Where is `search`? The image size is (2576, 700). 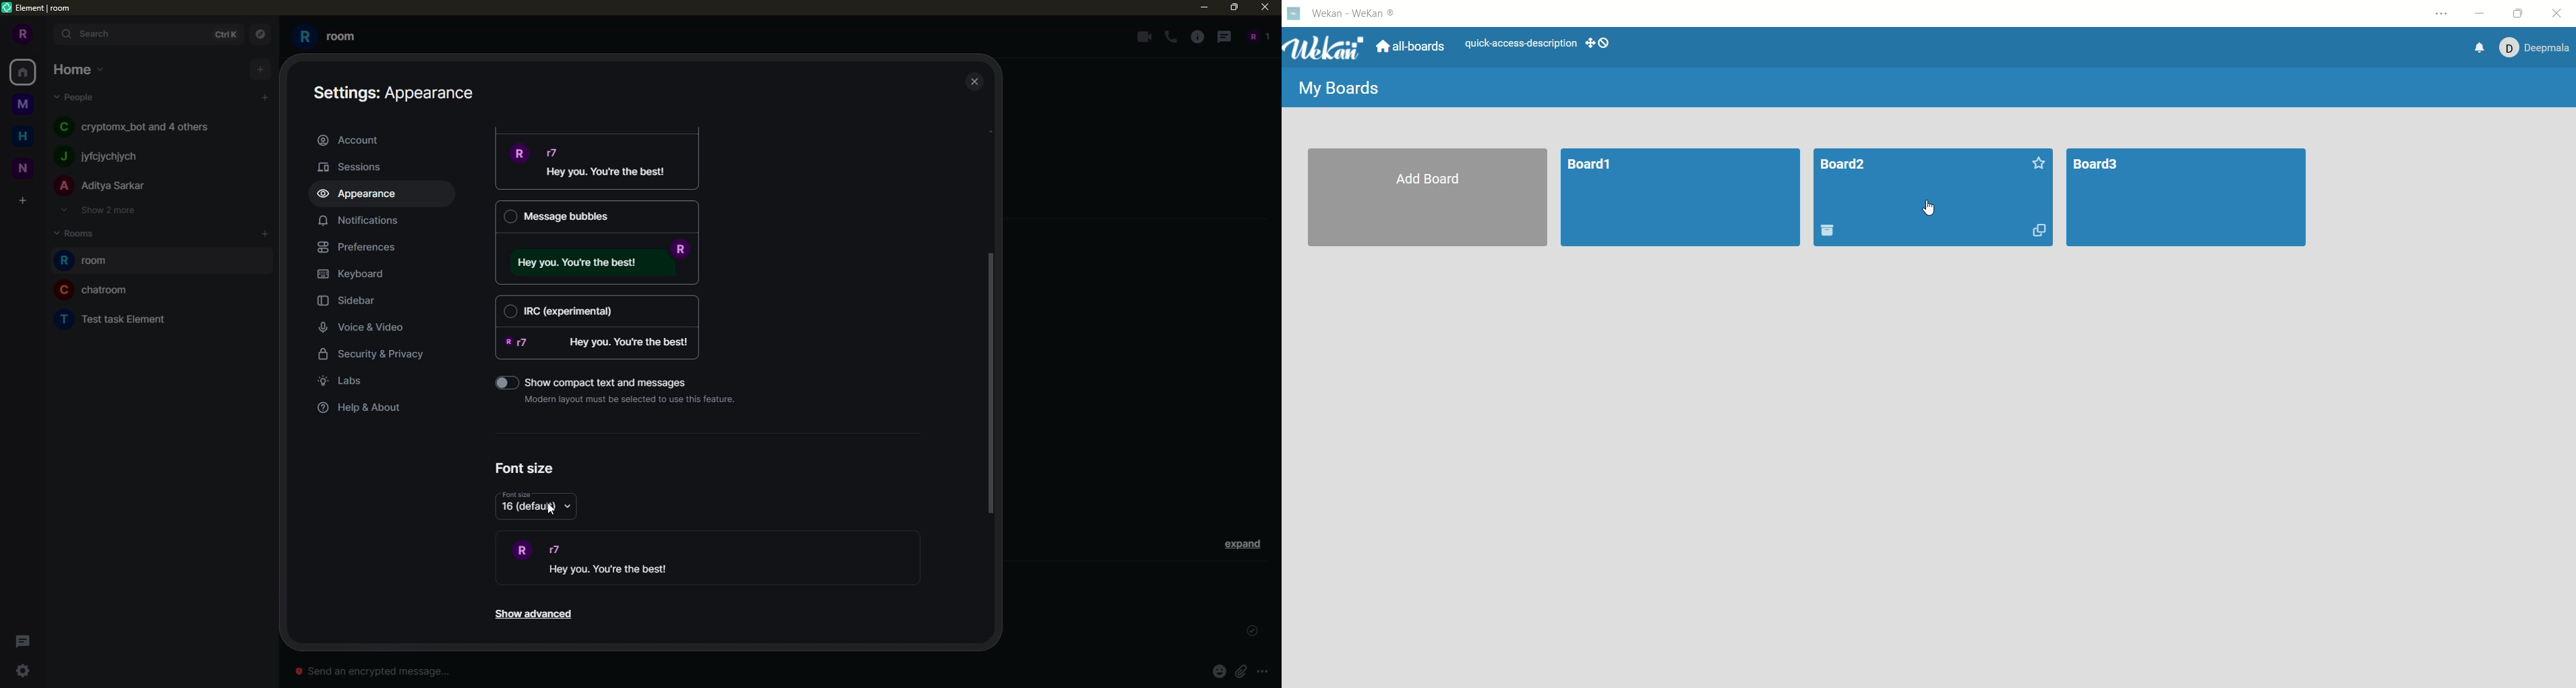 search is located at coordinates (95, 33).